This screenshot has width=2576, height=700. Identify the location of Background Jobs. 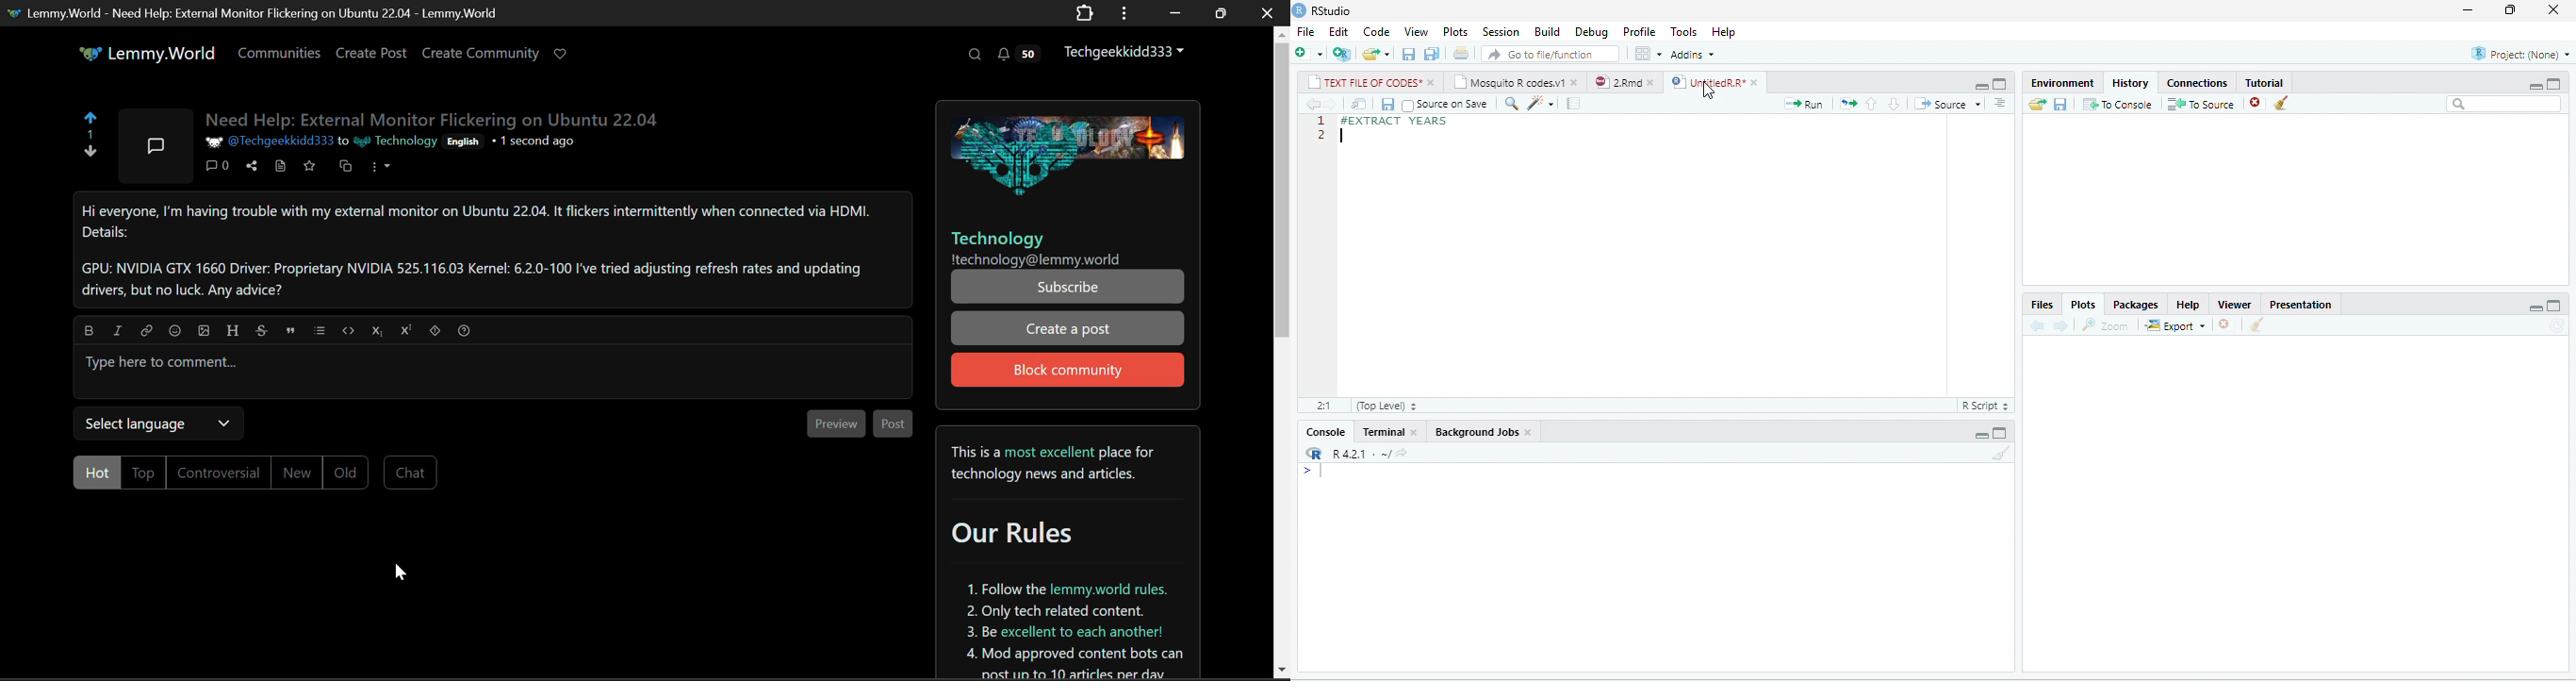
(1475, 432).